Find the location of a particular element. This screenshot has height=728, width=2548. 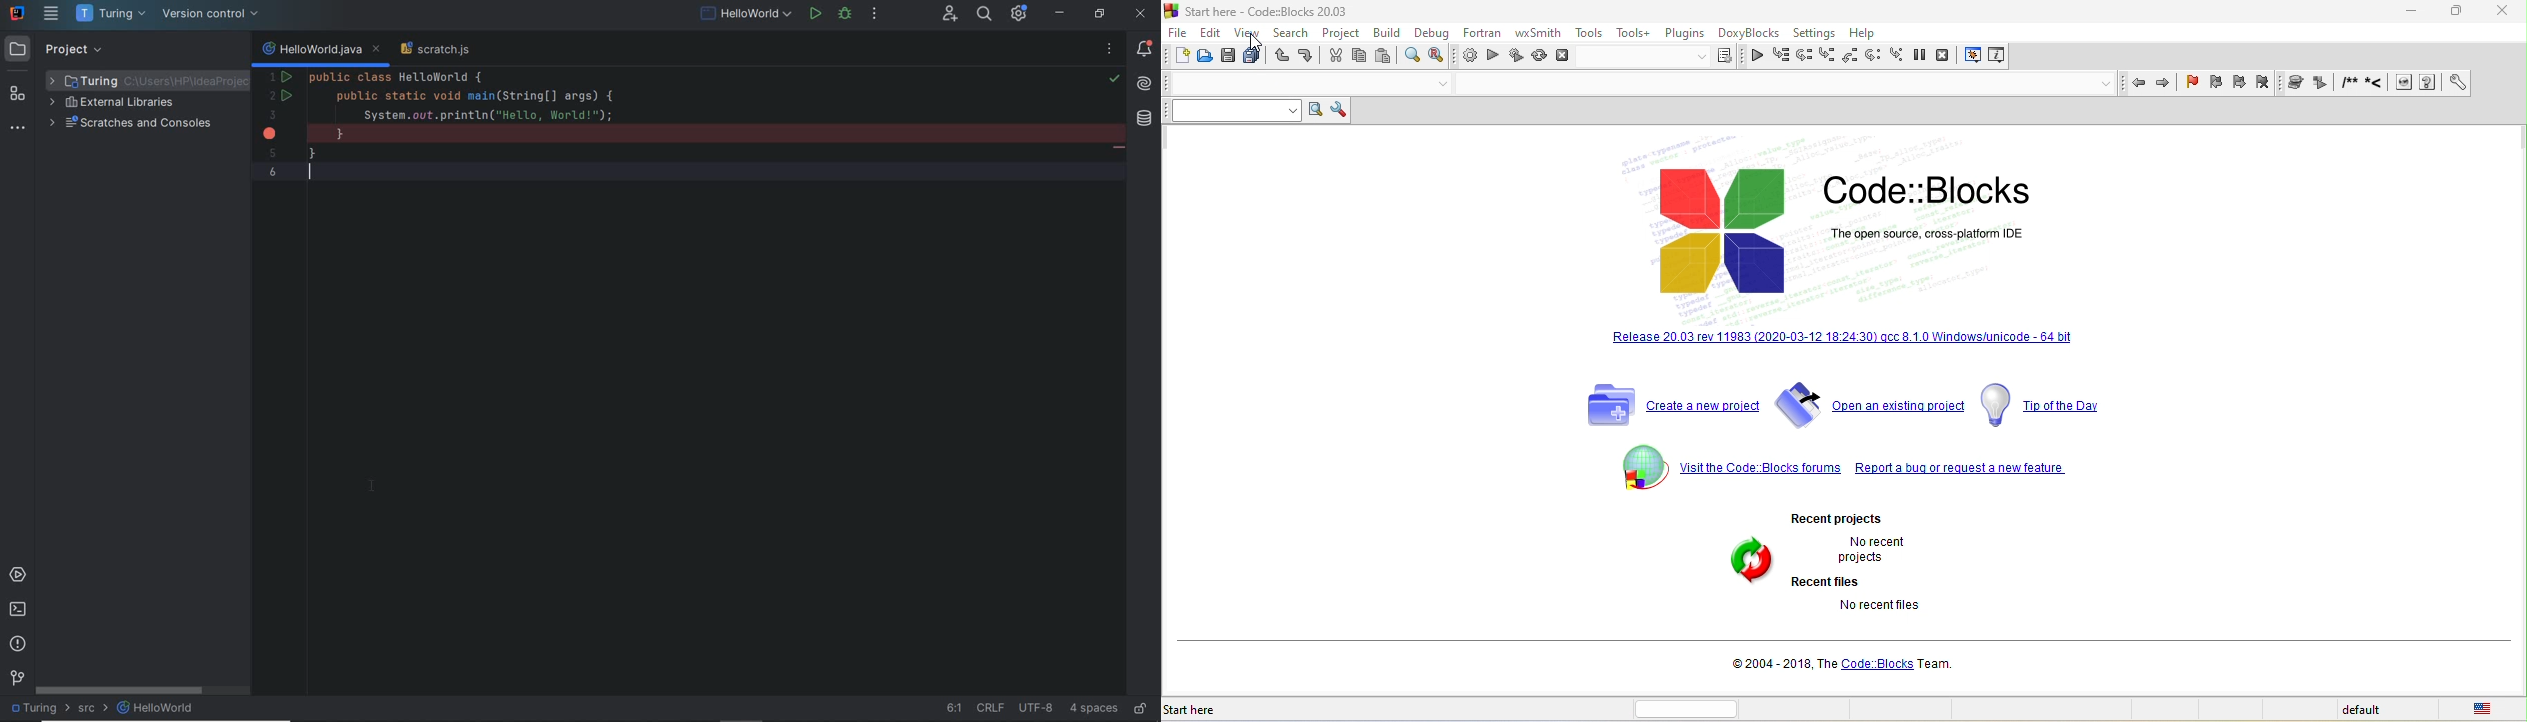

jump back is located at coordinates (2139, 84).